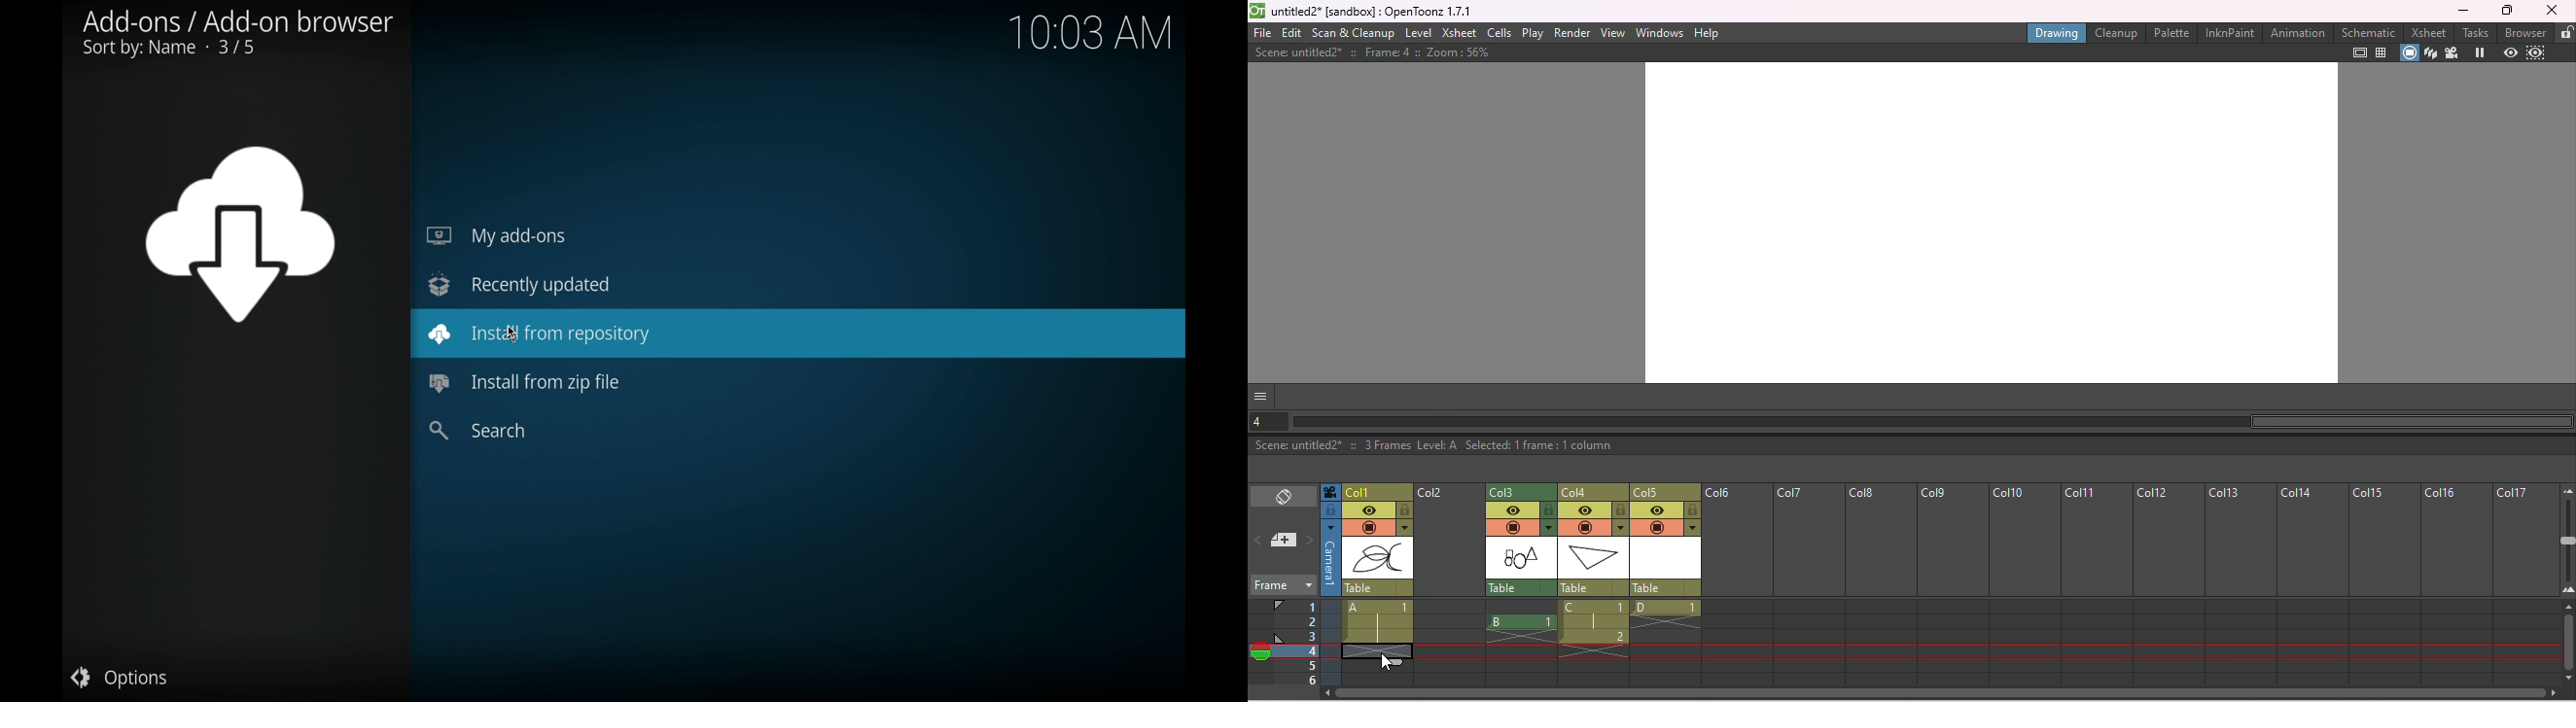 Image resolution: width=2576 pixels, height=728 pixels. What do you see at coordinates (519, 283) in the screenshot?
I see `recently updated` at bounding box center [519, 283].